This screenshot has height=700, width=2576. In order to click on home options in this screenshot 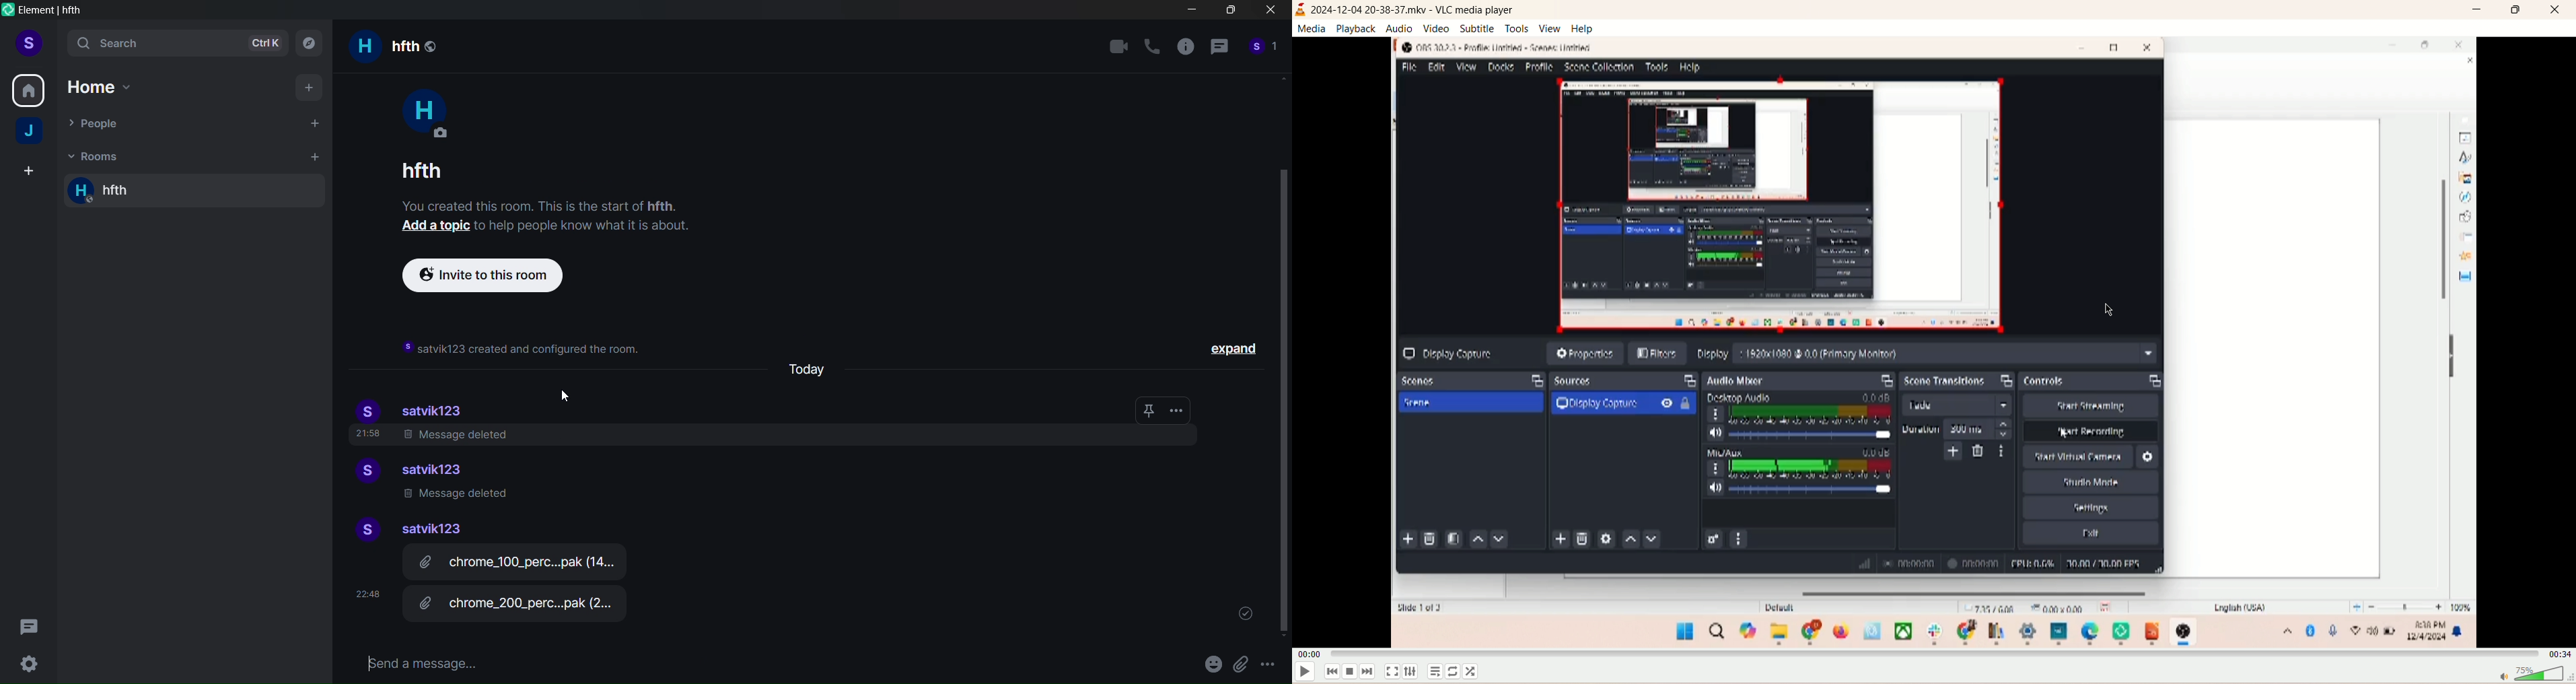, I will do `click(109, 88)`.